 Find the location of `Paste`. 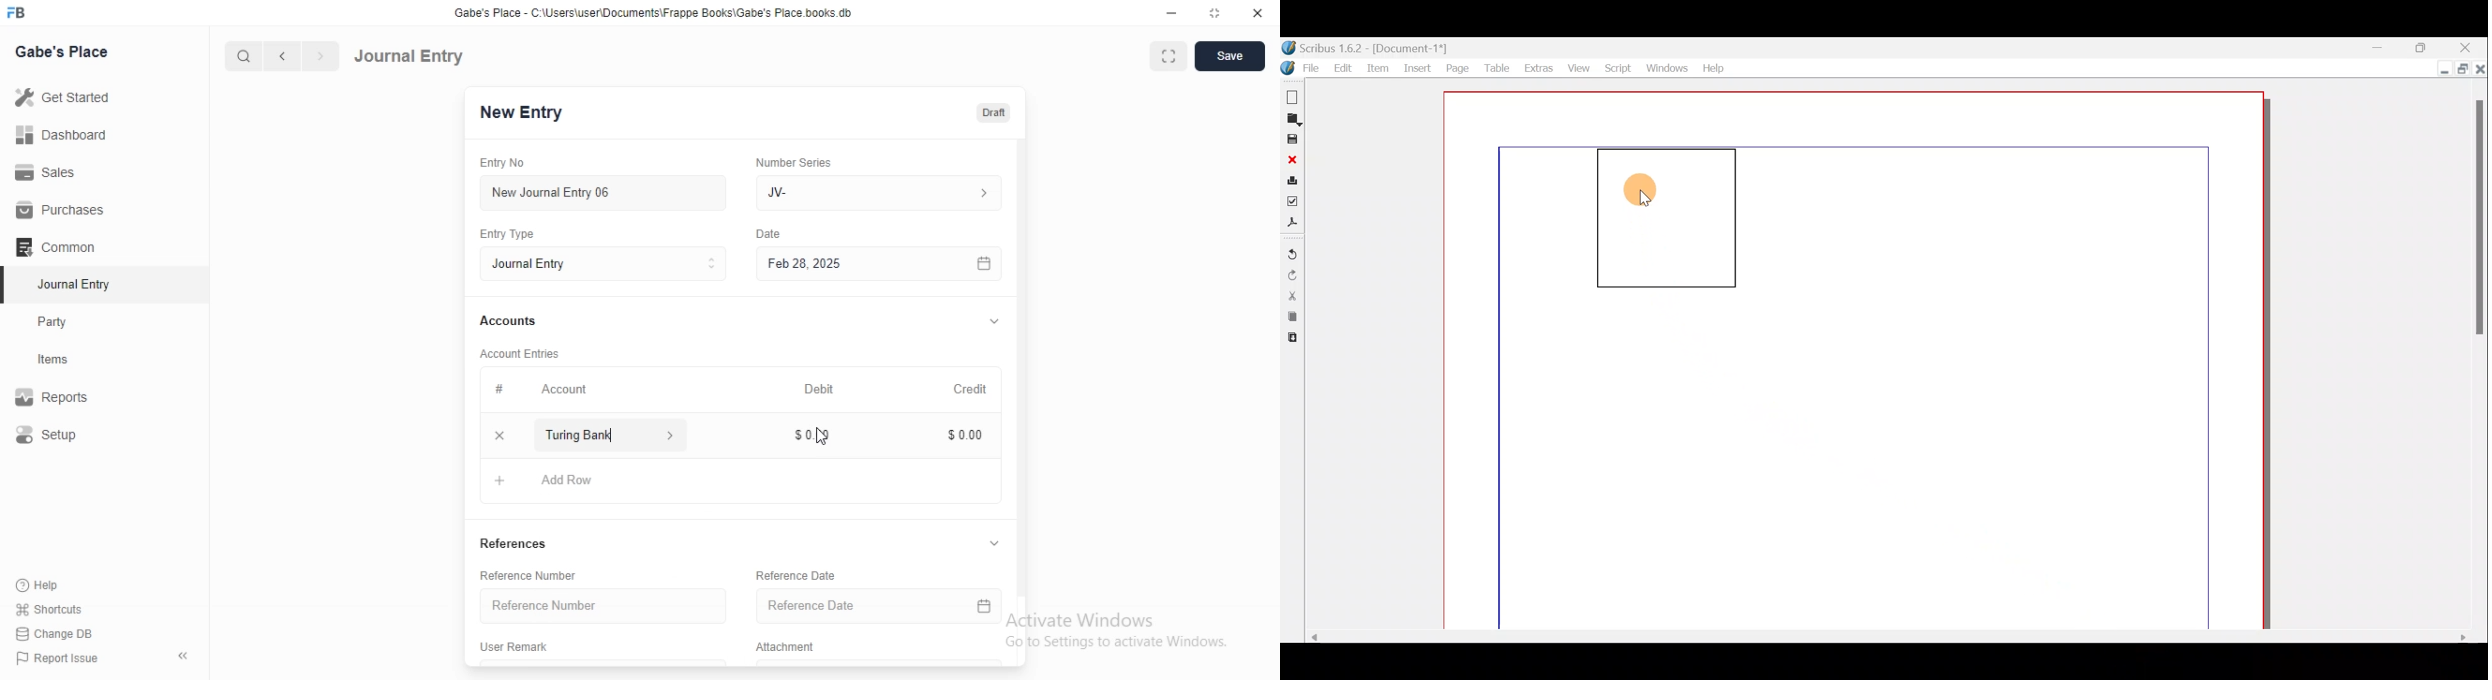

Paste is located at coordinates (1291, 339).